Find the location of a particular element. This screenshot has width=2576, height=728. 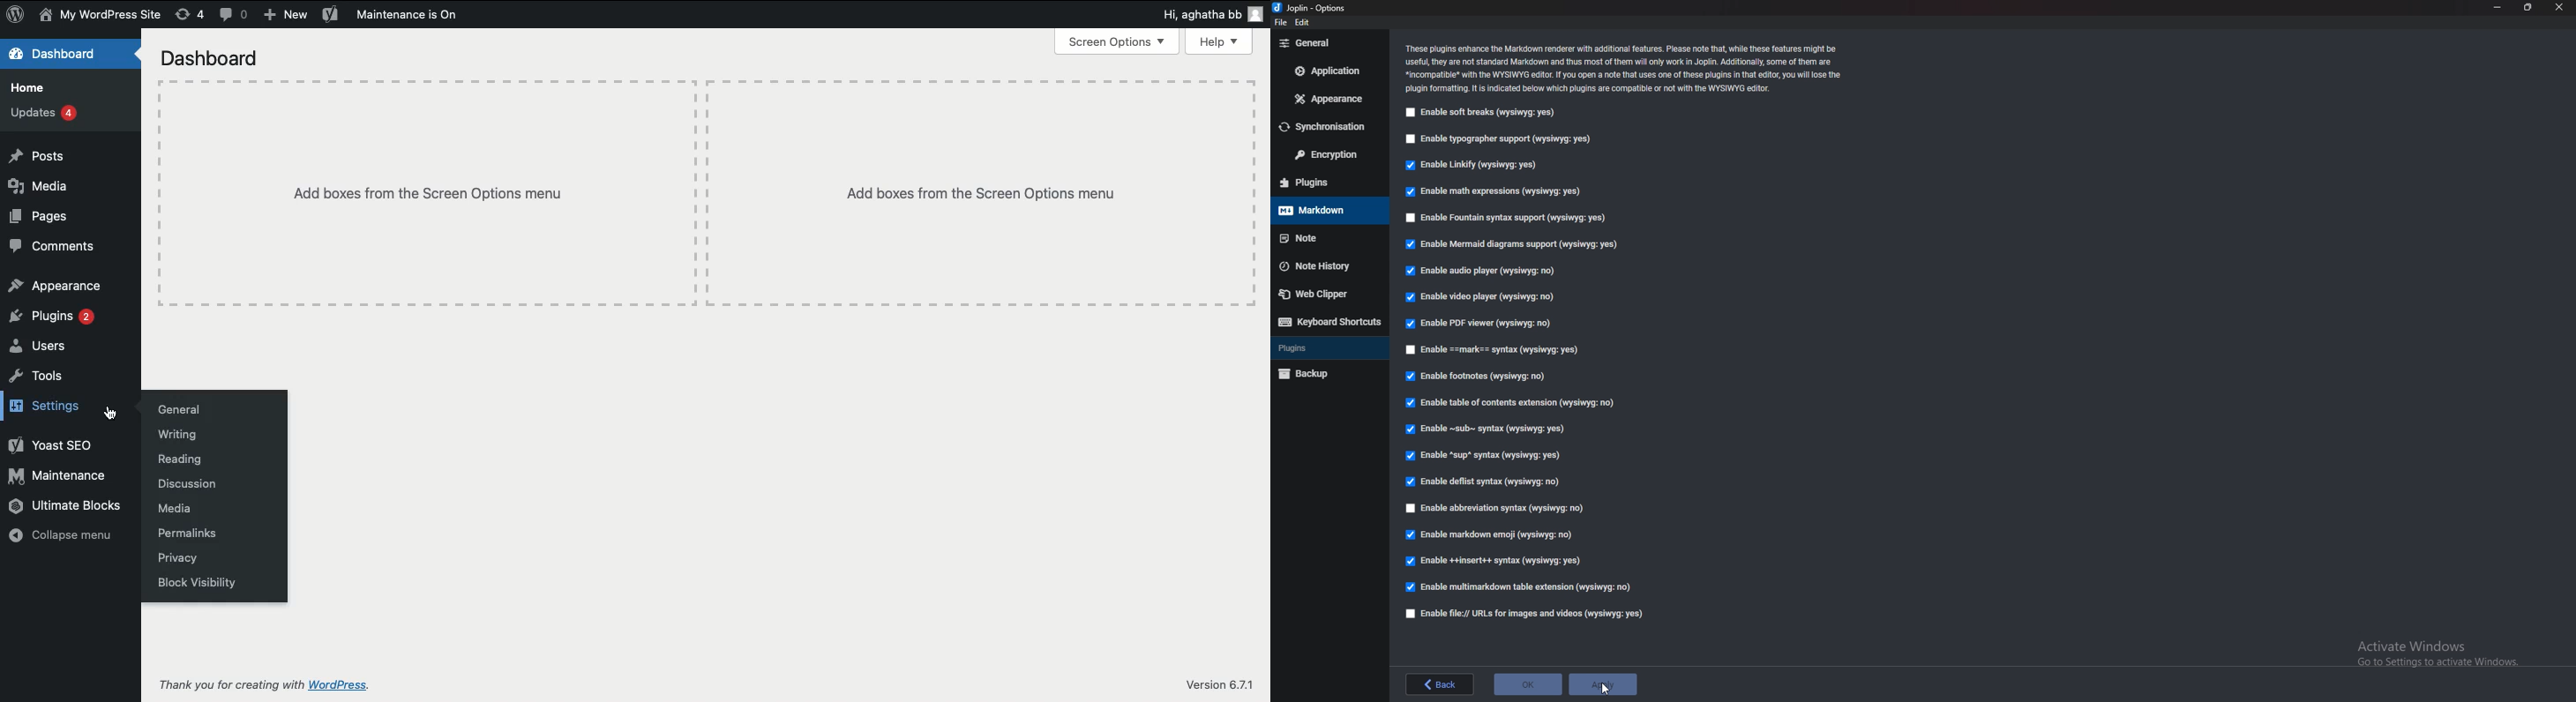

Plugins is located at coordinates (1323, 350).